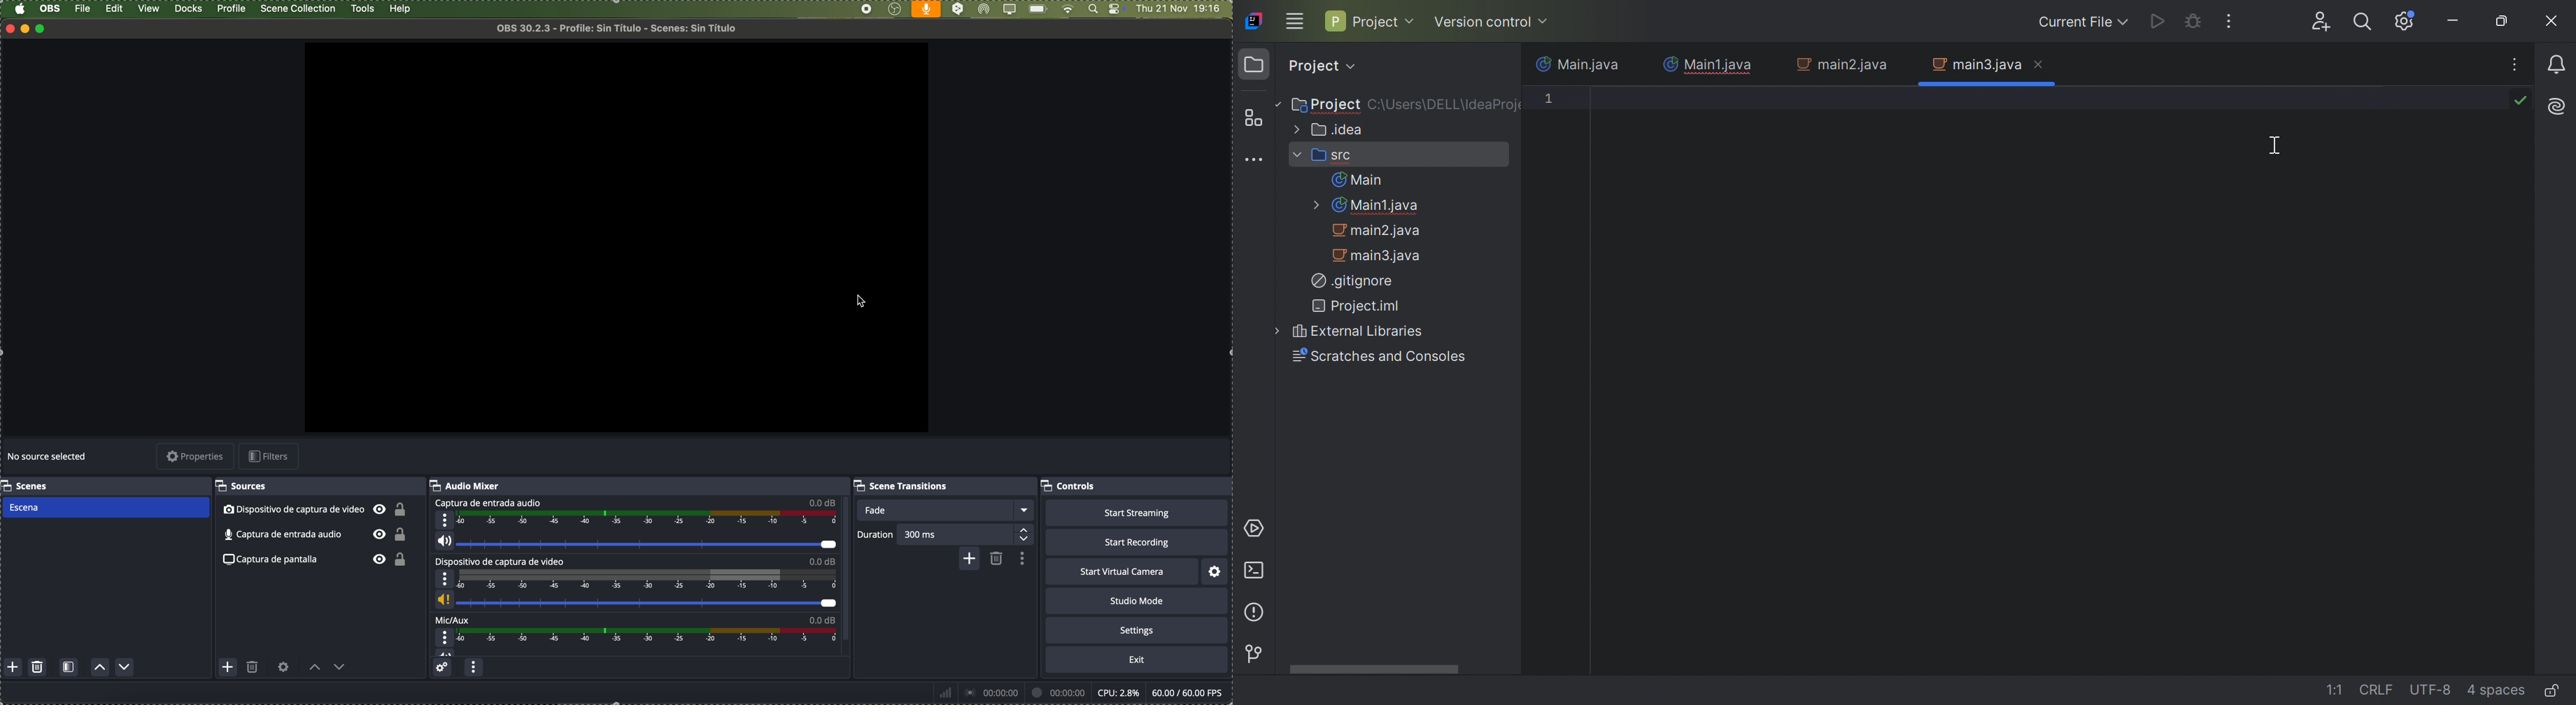 This screenshot has width=2576, height=728. I want to click on cursor, so click(862, 299).